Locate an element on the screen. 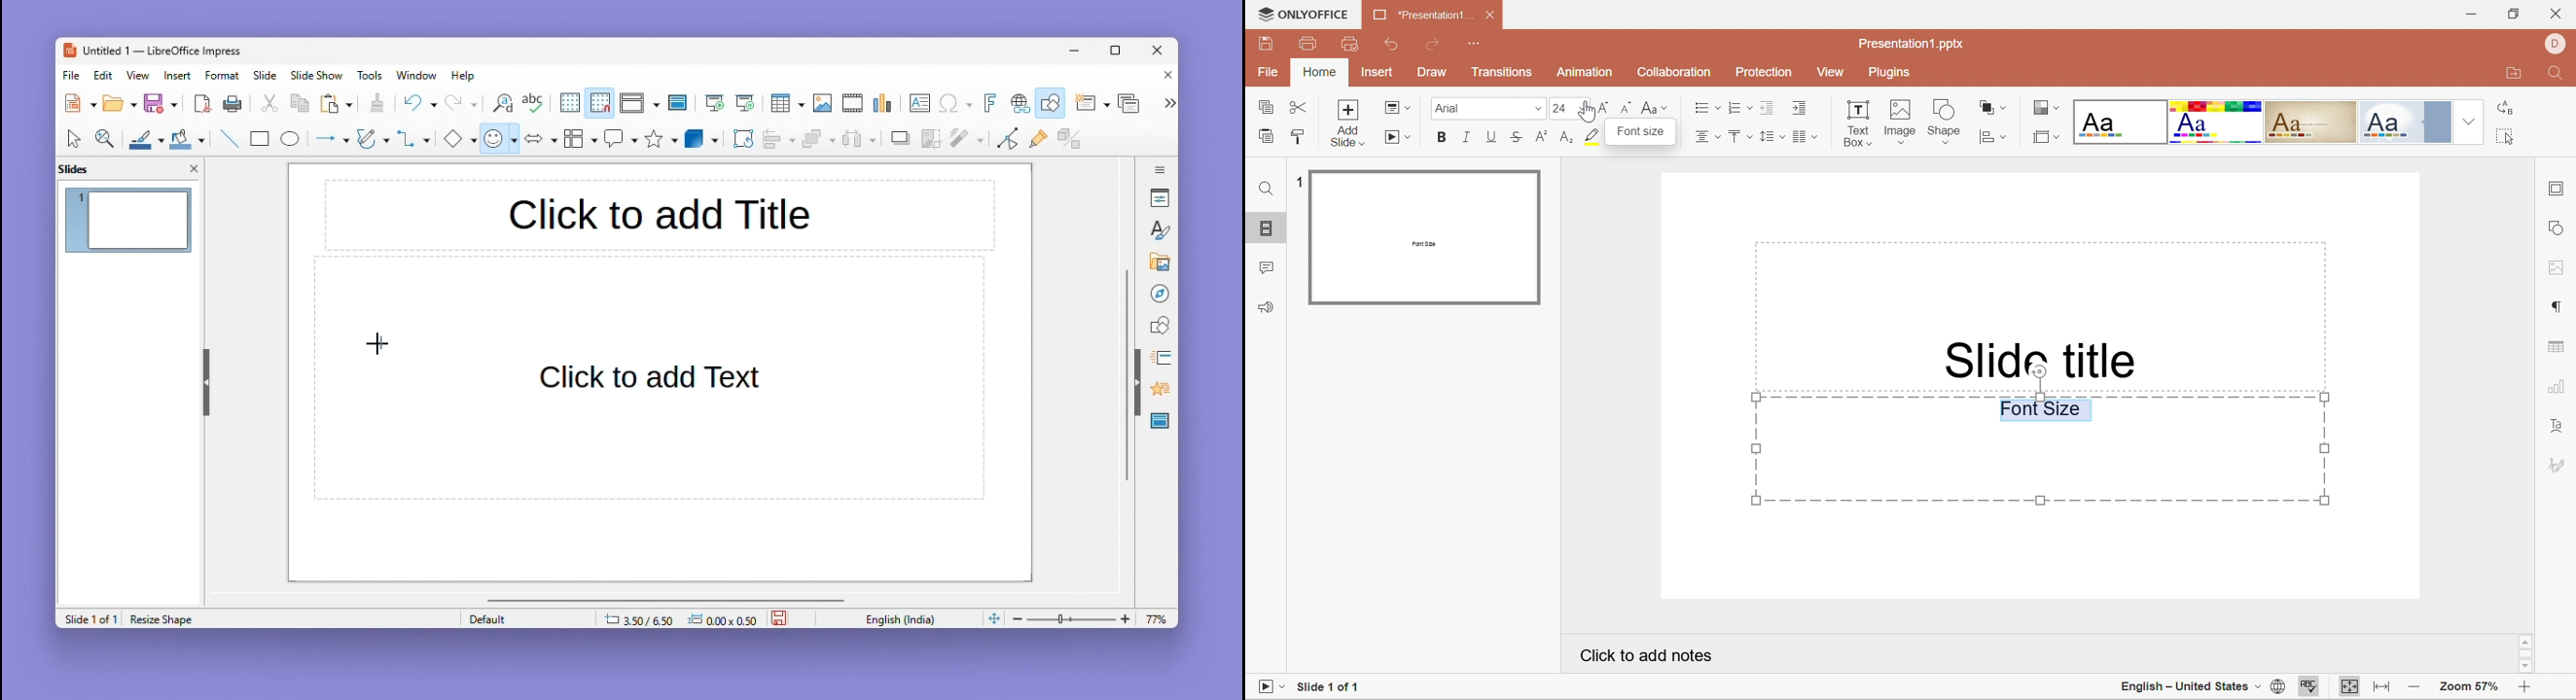 This screenshot has width=2576, height=700. Official is located at coordinates (2407, 121).